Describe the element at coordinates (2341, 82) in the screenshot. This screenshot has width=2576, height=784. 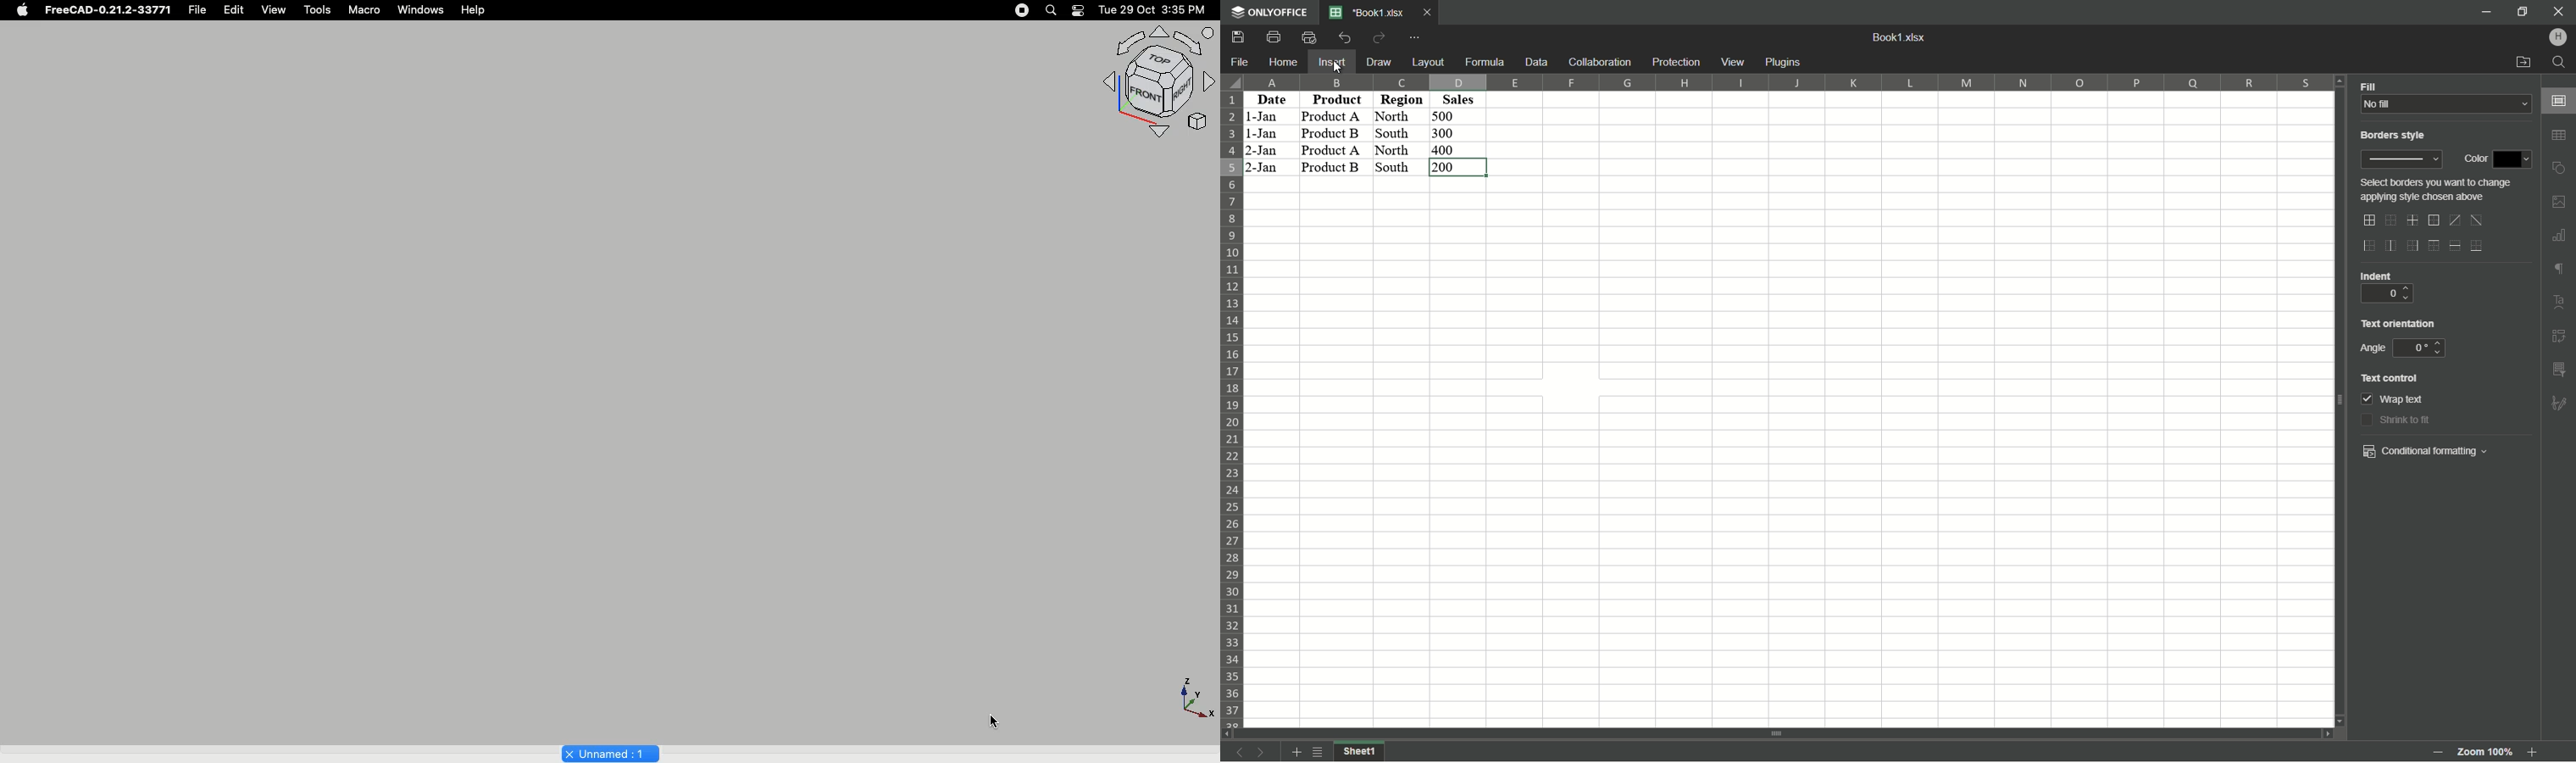
I see `Scroll up` at that location.